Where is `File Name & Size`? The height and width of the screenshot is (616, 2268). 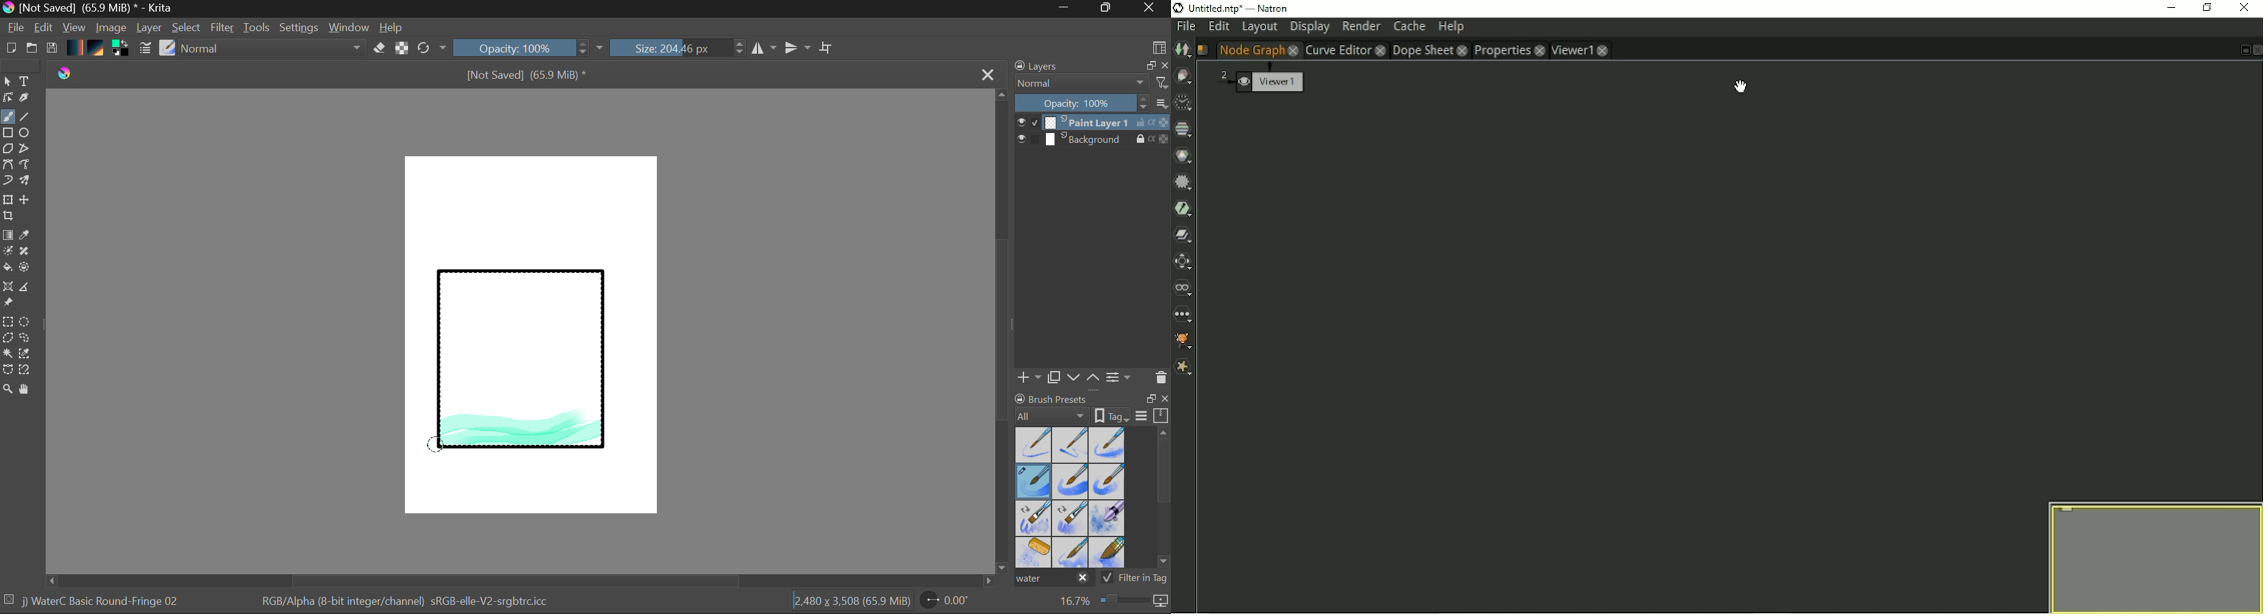 File Name & Size is located at coordinates (527, 76).